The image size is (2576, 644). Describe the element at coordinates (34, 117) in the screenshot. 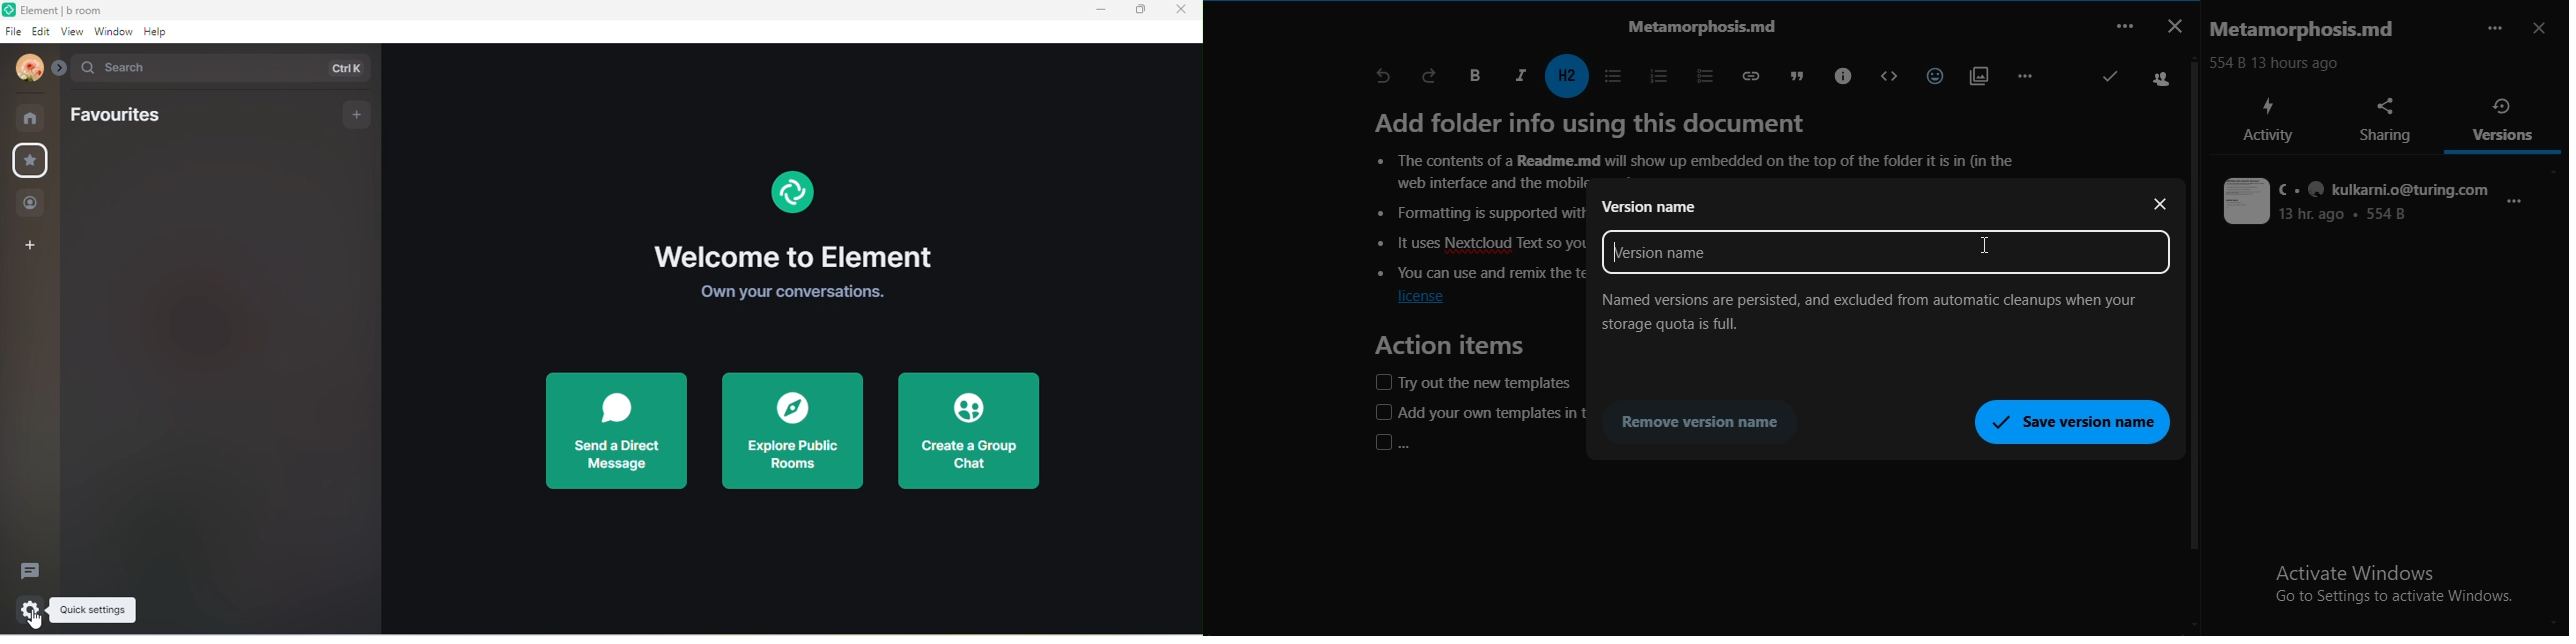

I see `rooms` at that location.